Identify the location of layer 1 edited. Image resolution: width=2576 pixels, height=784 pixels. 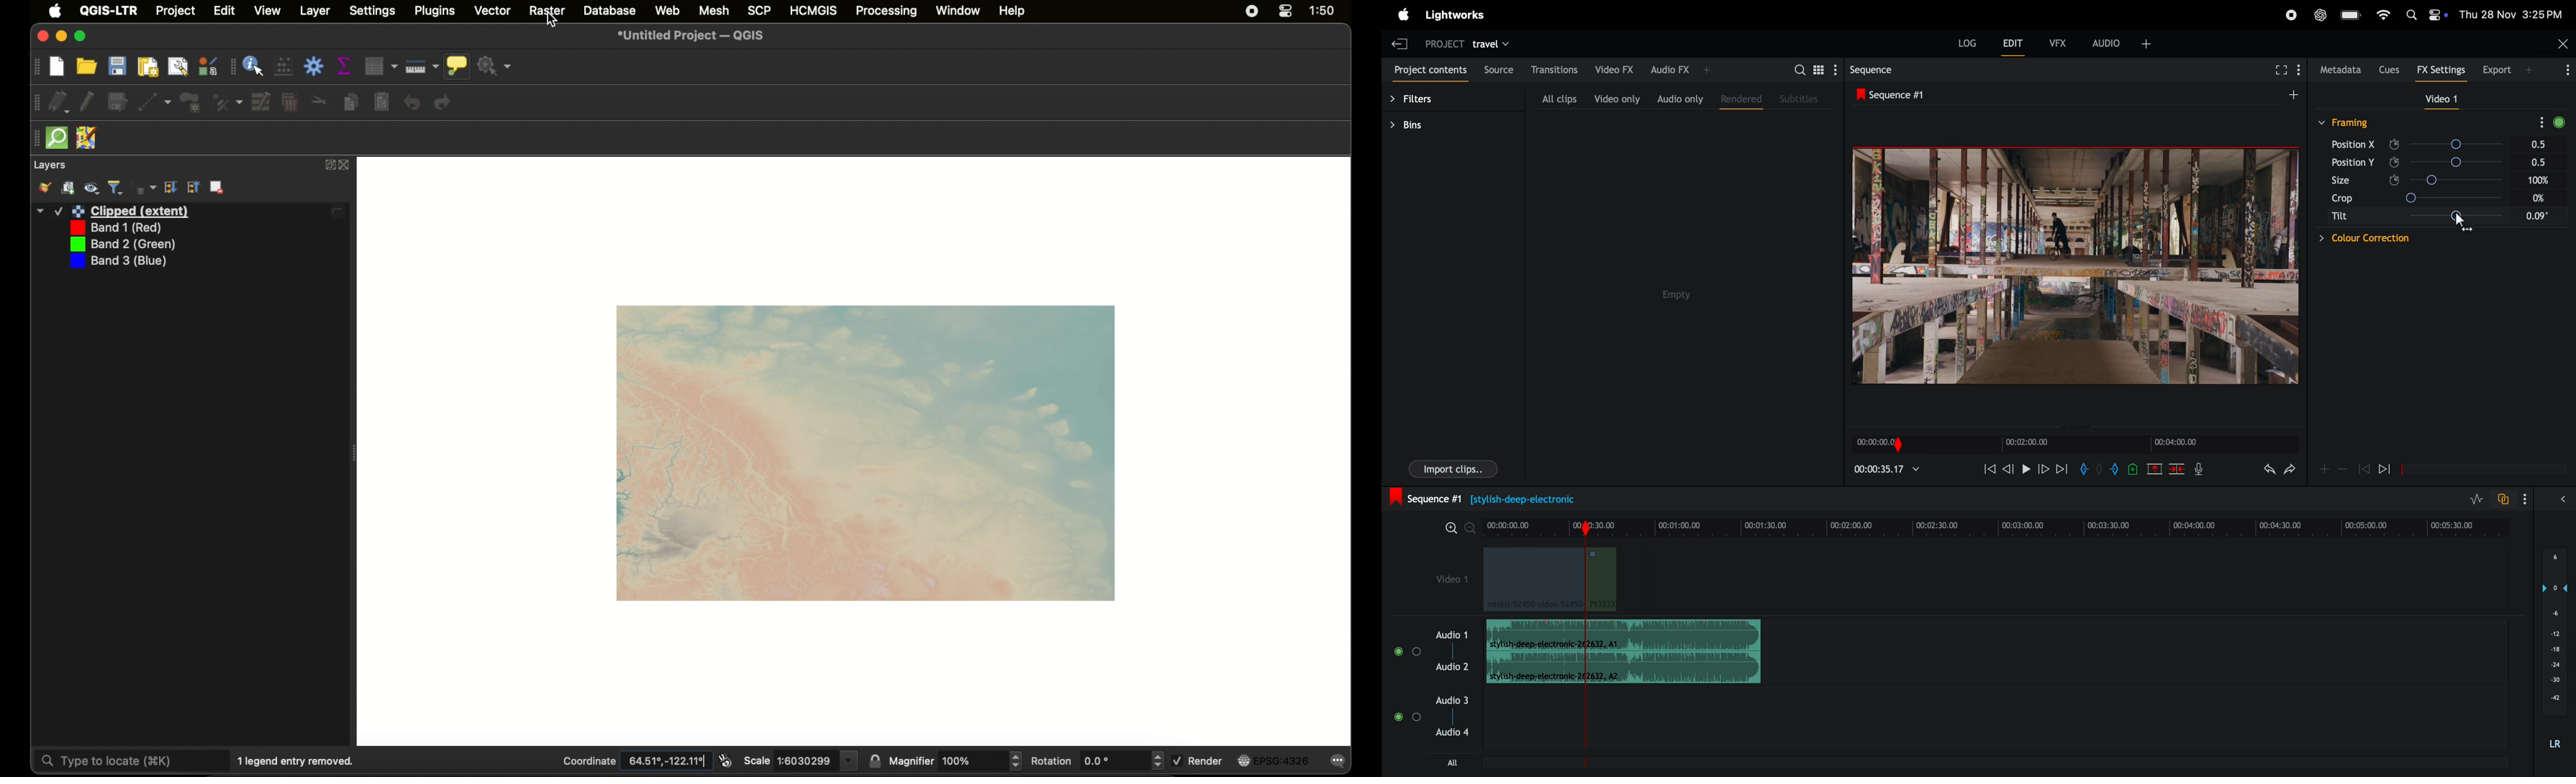
(191, 212).